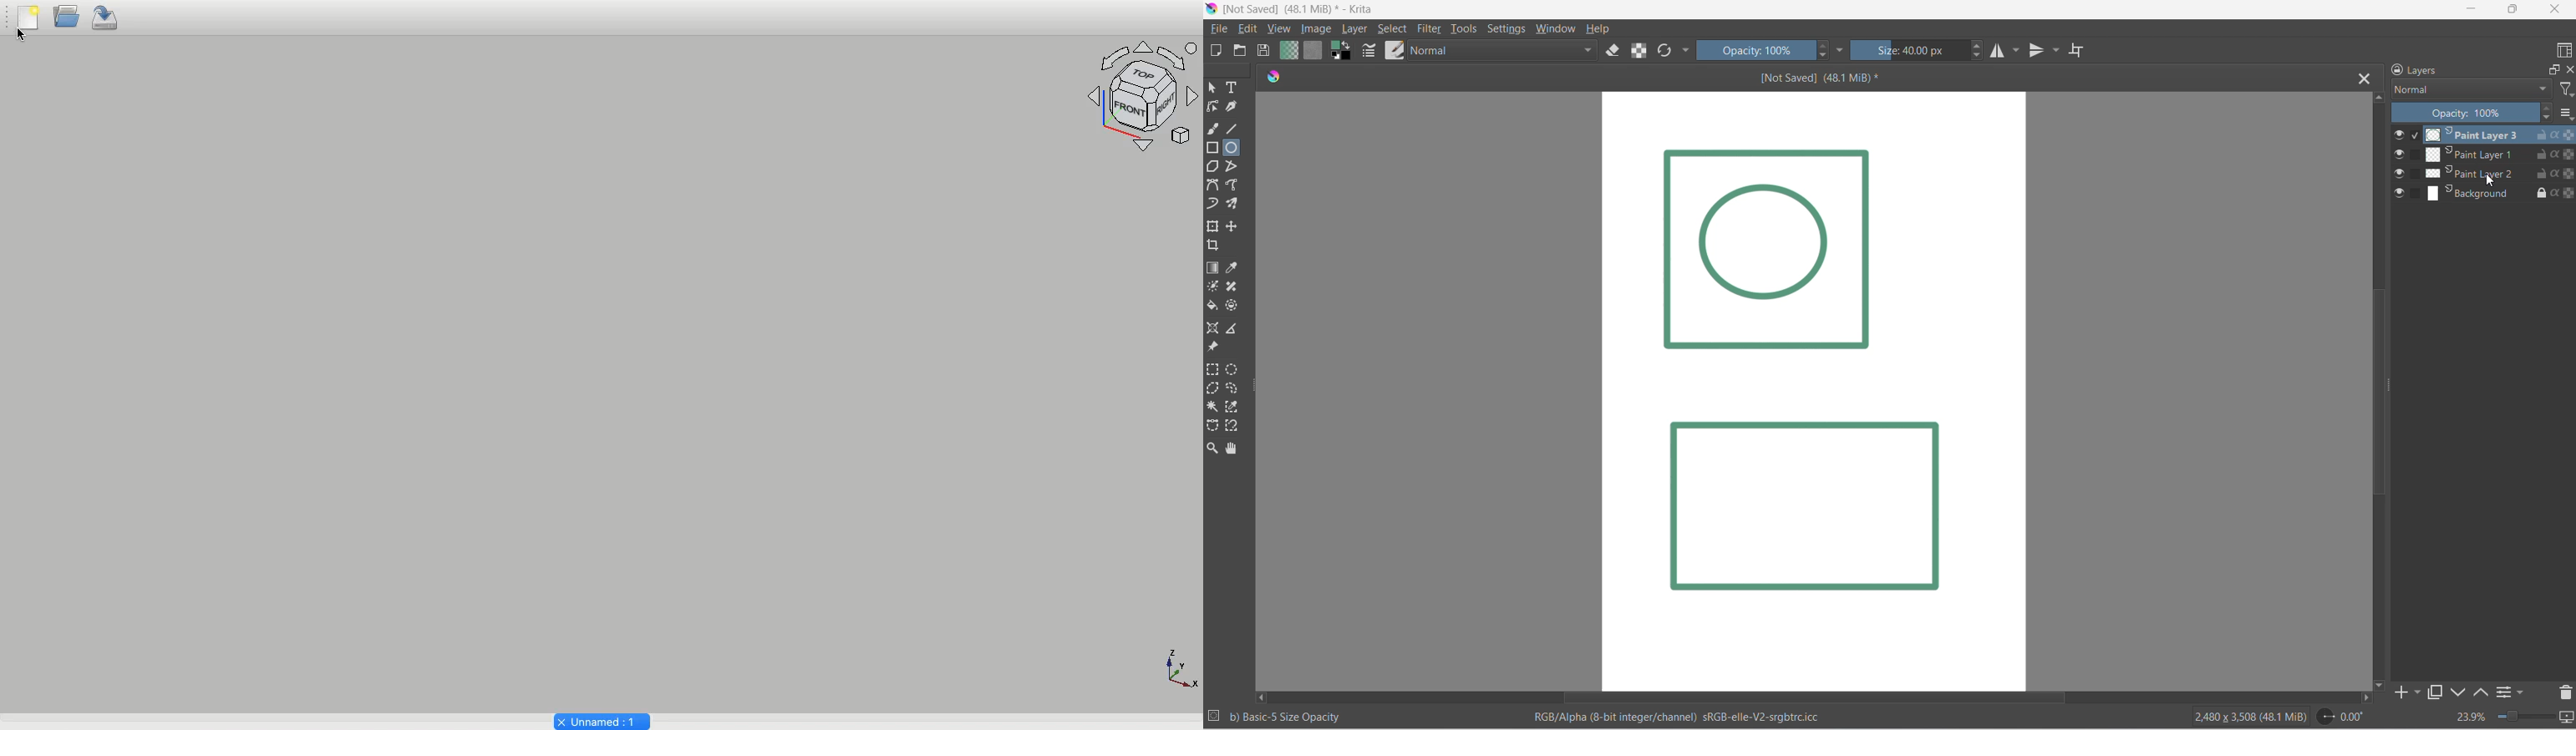 The image size is (2576, 756). I want to click on layer, so click(1360, 30).